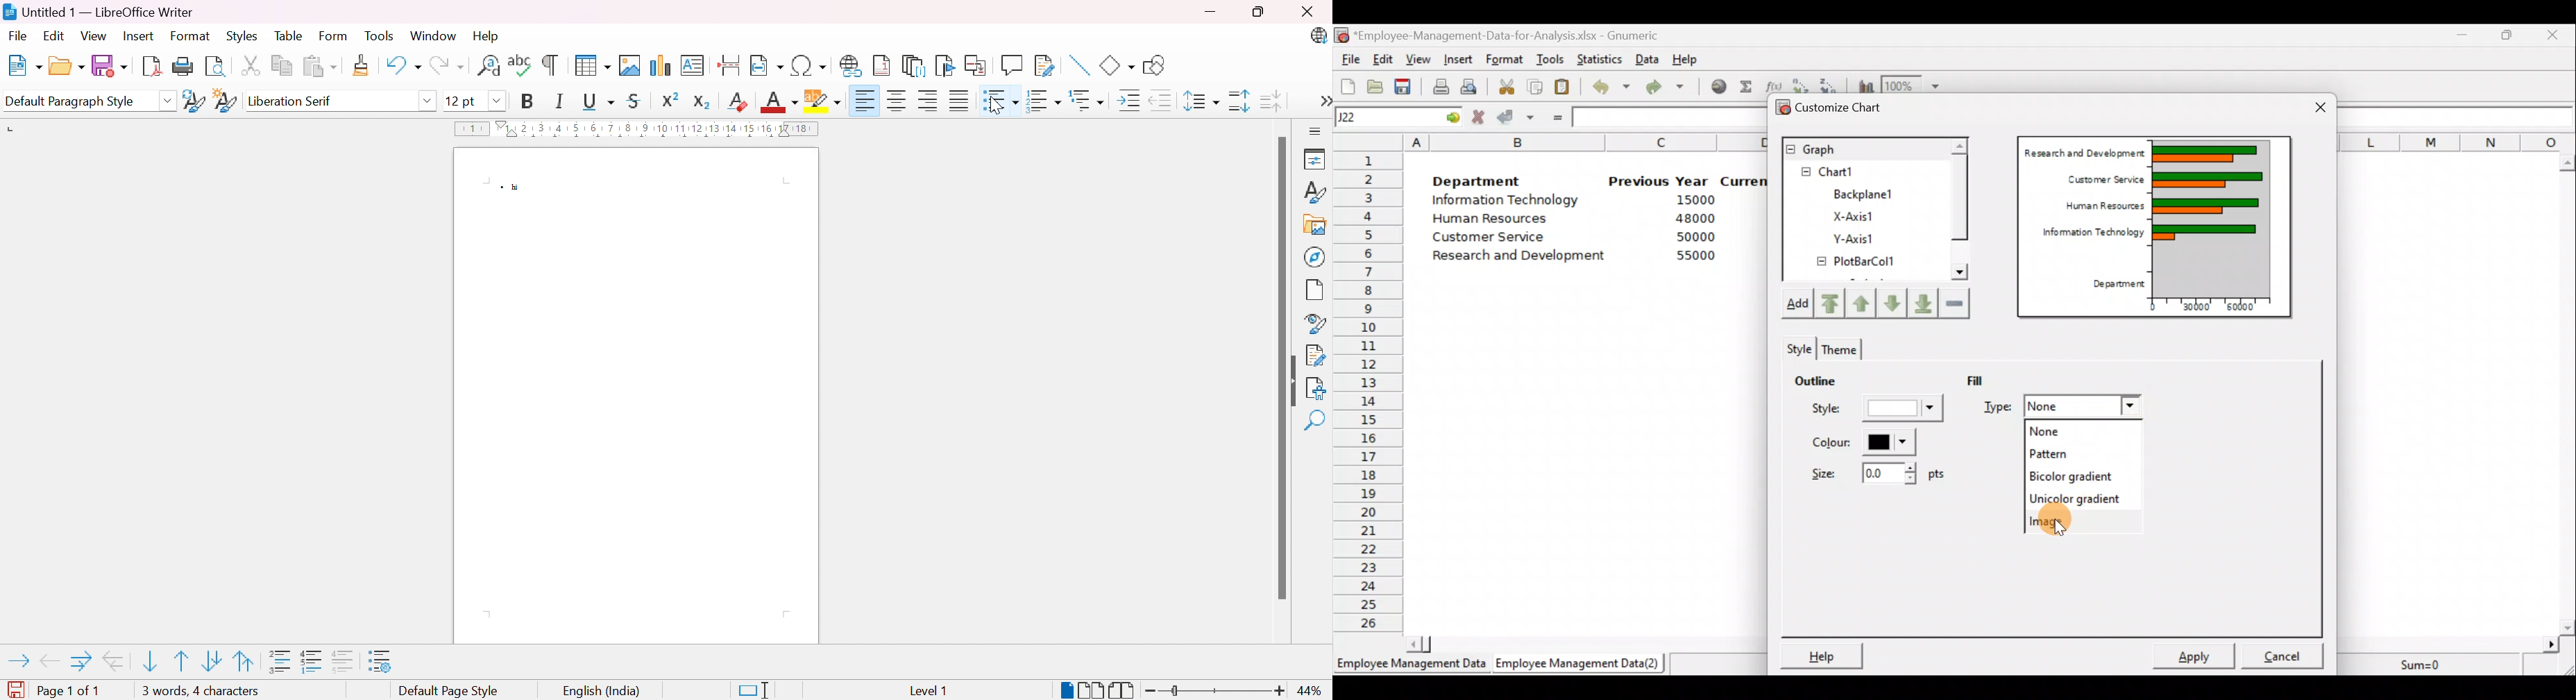 This screenshot has width=2576, height=700. Describe the element at coordinates (290, 100) in the screenshot. I see `Liberation serif` at that location.